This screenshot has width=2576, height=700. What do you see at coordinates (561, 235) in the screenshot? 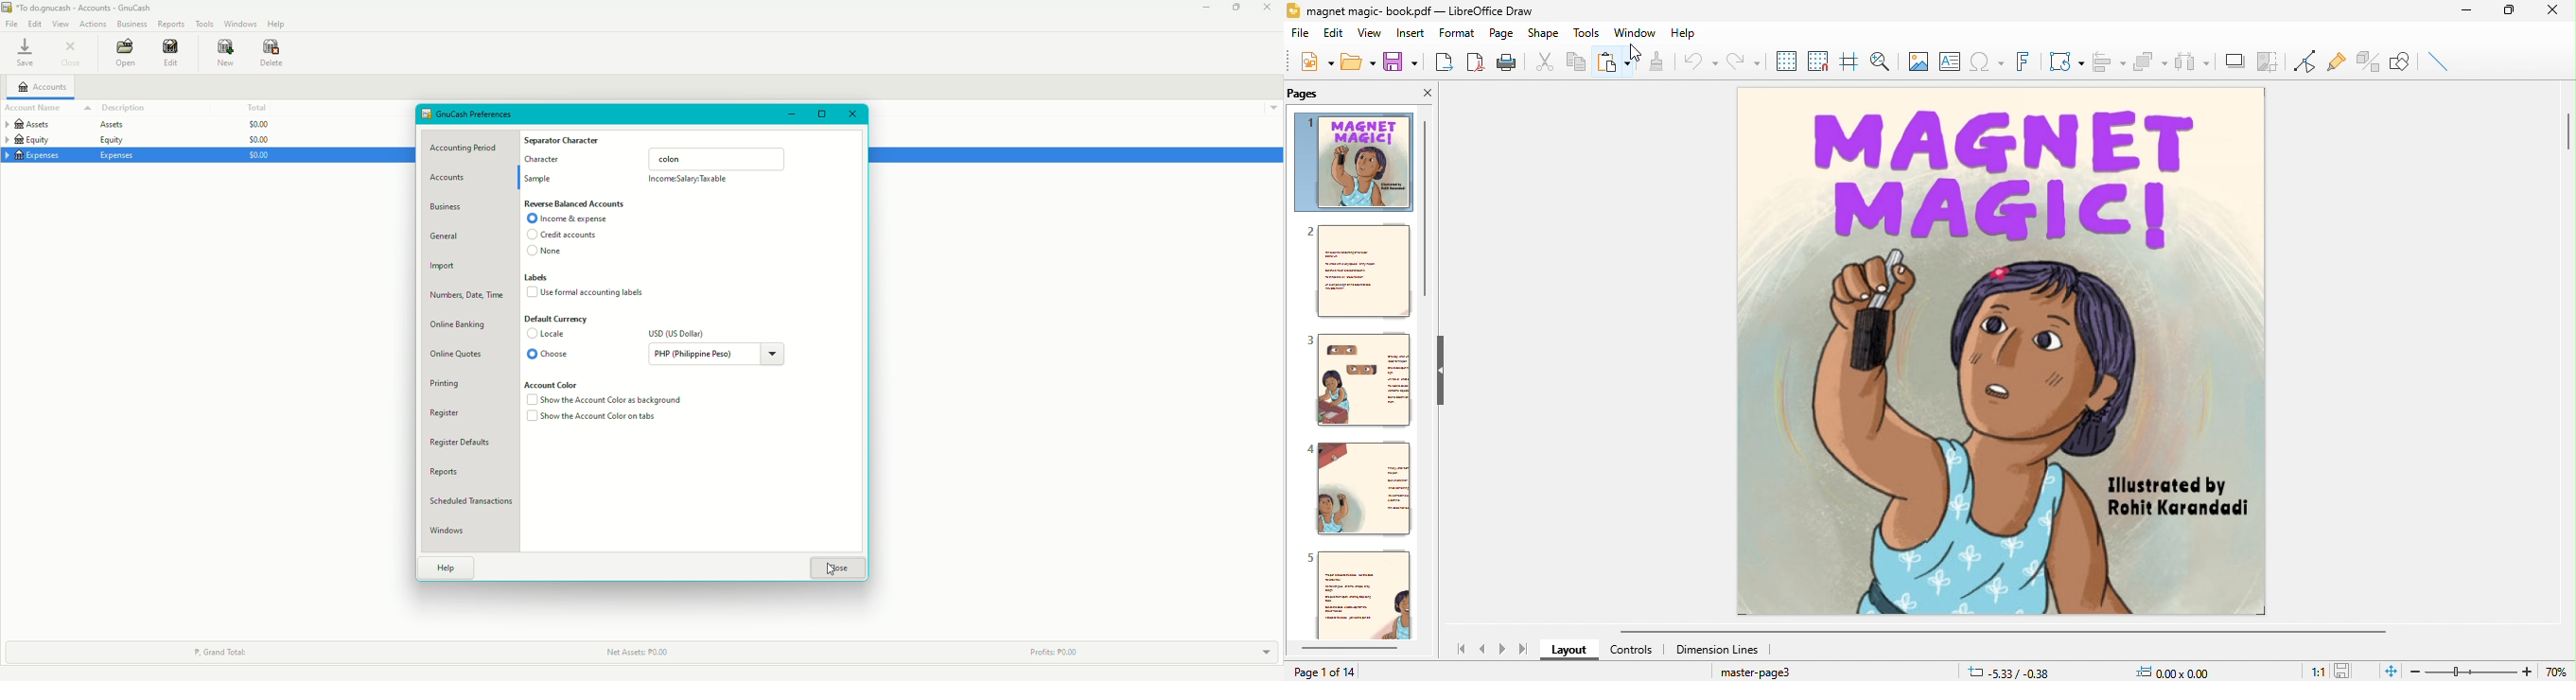
I see `Credit accounts` at bounding box center [561, 235].